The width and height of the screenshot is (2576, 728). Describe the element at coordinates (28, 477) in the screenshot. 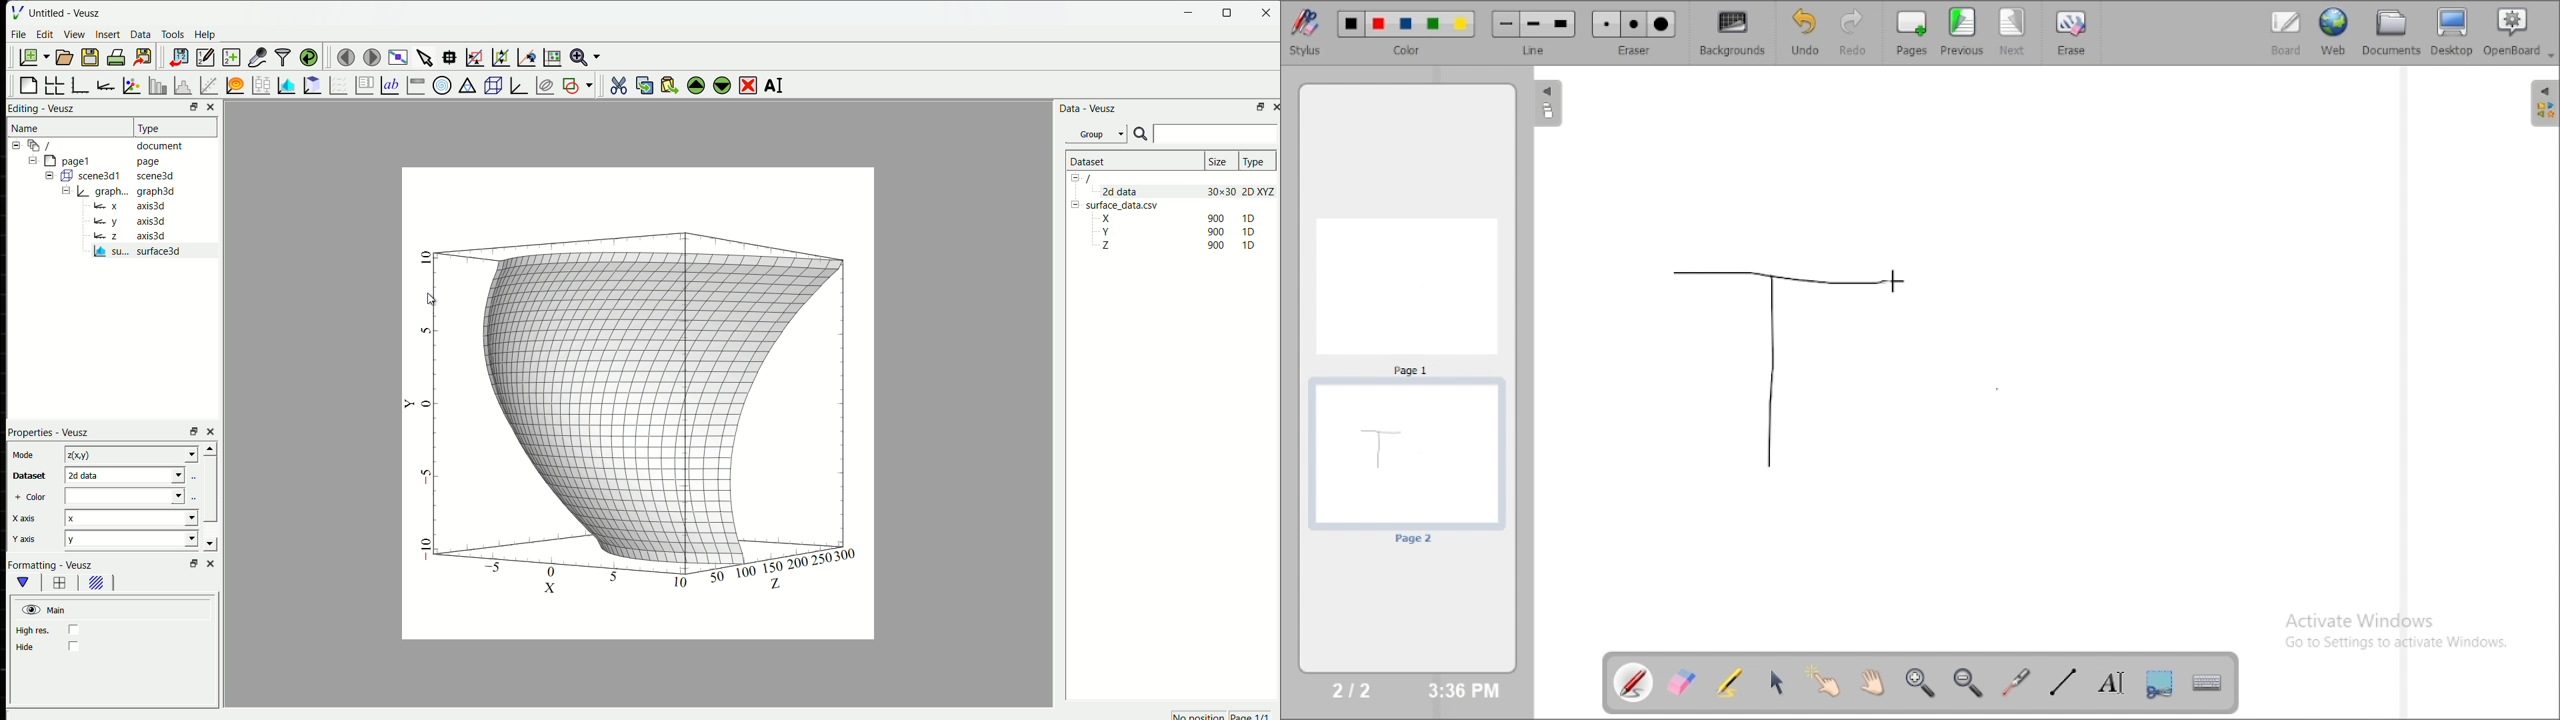

I see `Dataset` at that location.